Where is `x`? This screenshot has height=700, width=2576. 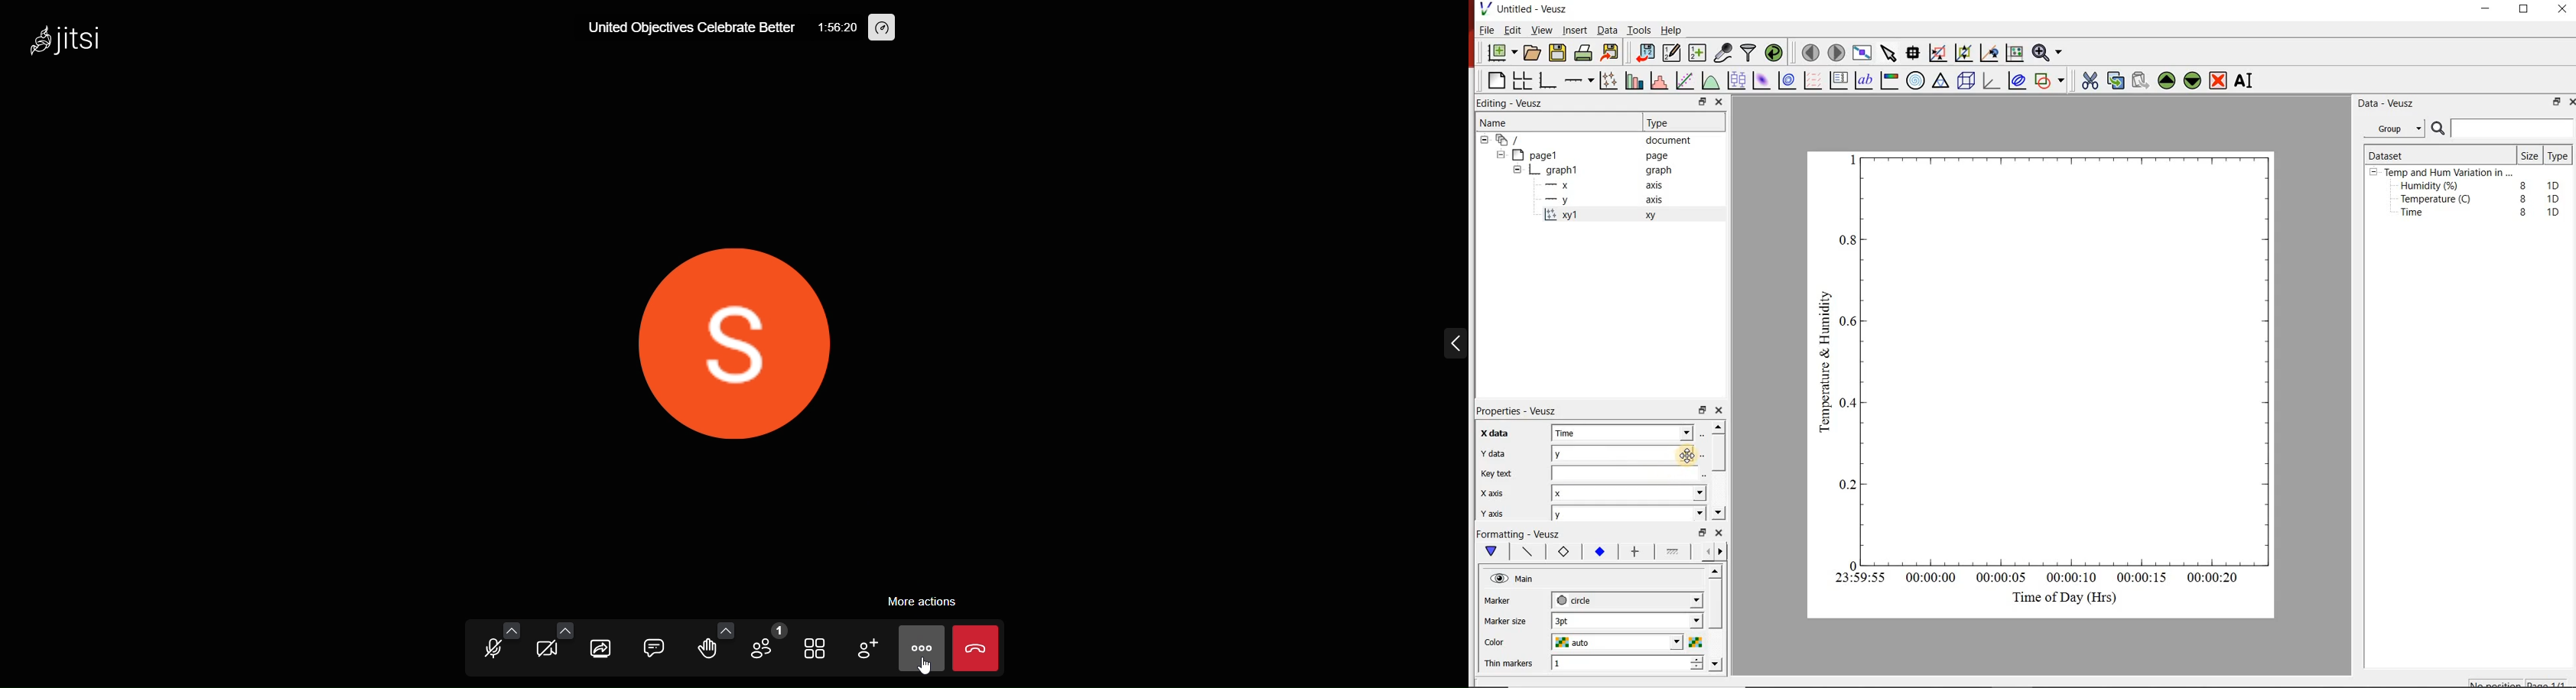
x is located at coordinates (1563, 185).